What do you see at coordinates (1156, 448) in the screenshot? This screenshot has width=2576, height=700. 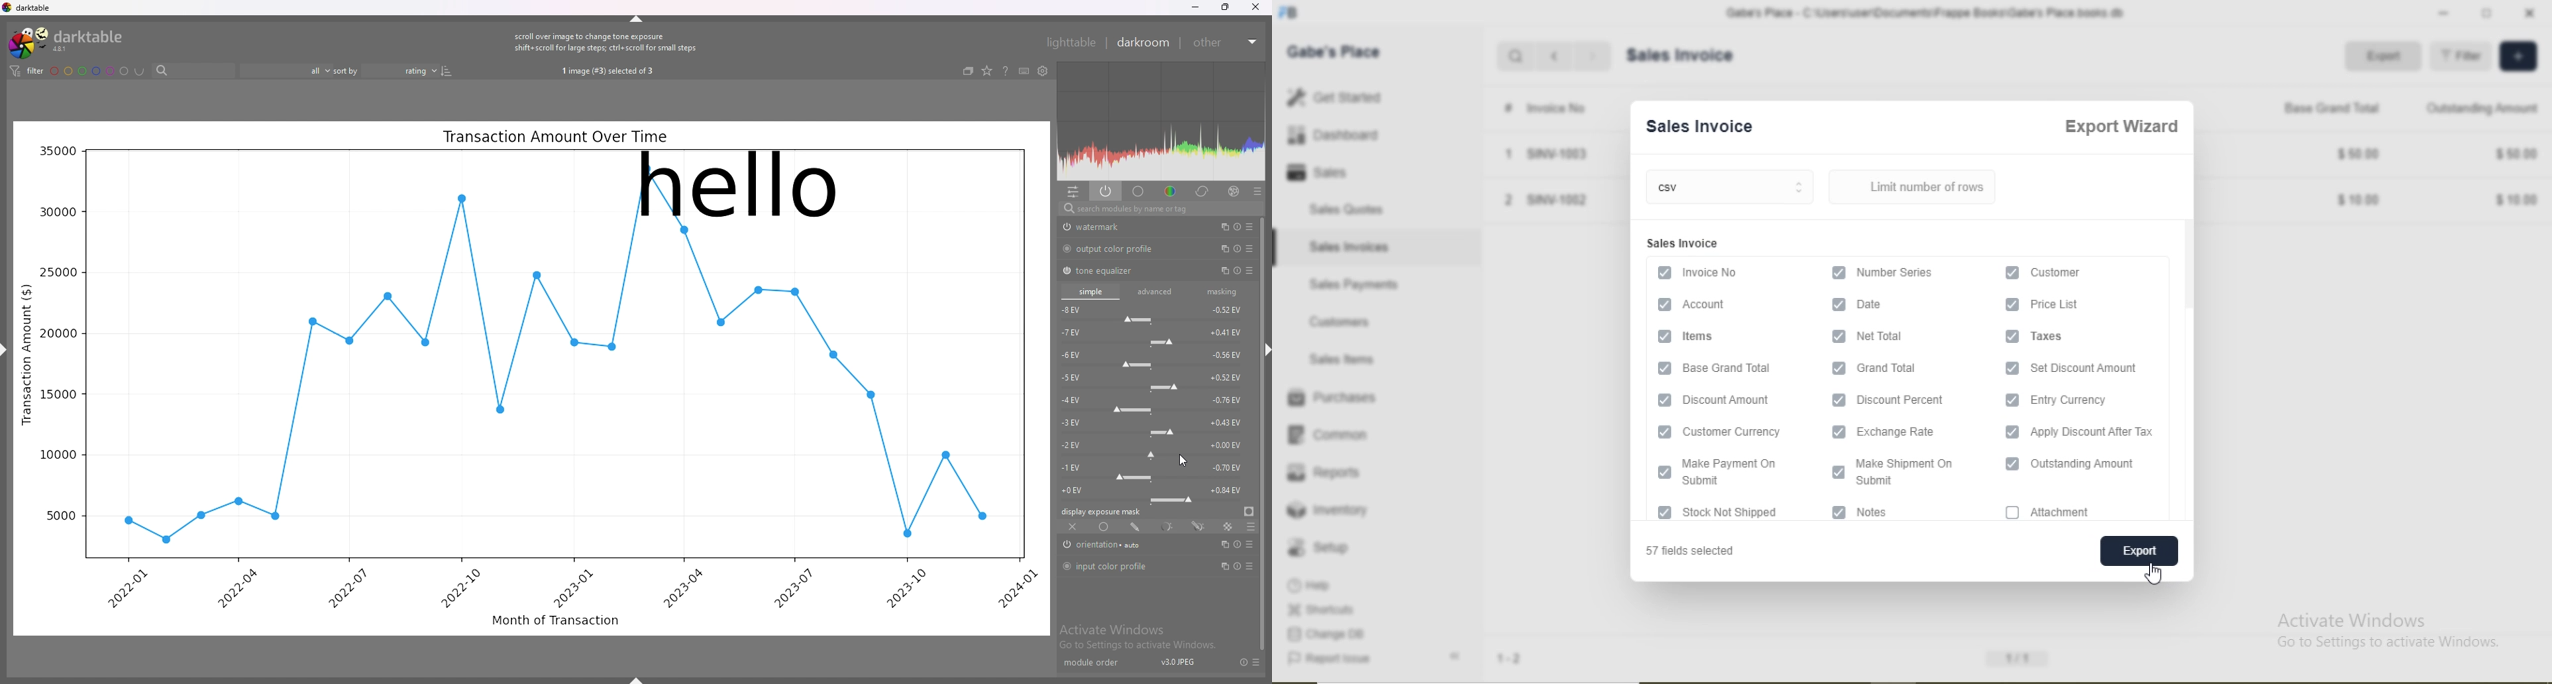 I see `-2 EV force` at bounding box center [1156, 448].